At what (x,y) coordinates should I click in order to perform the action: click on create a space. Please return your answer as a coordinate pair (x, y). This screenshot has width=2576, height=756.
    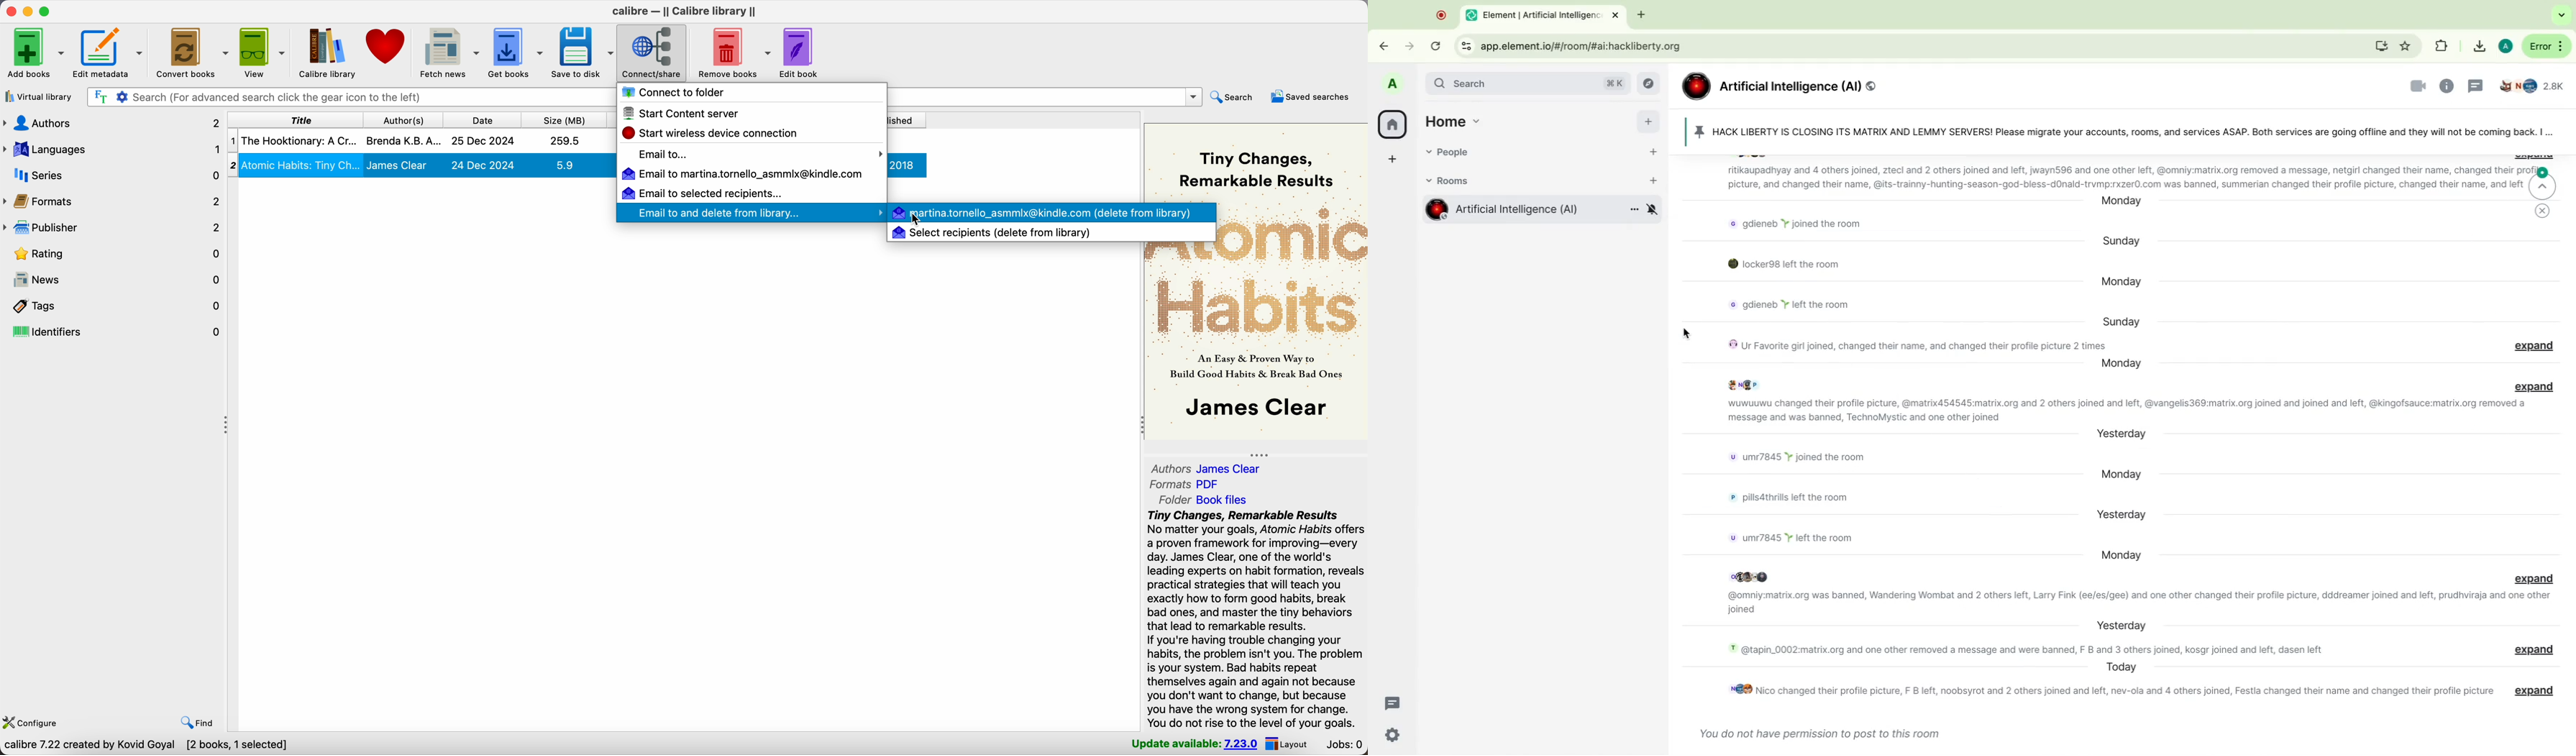
    Looking at the image, I should click on (1392, 158).